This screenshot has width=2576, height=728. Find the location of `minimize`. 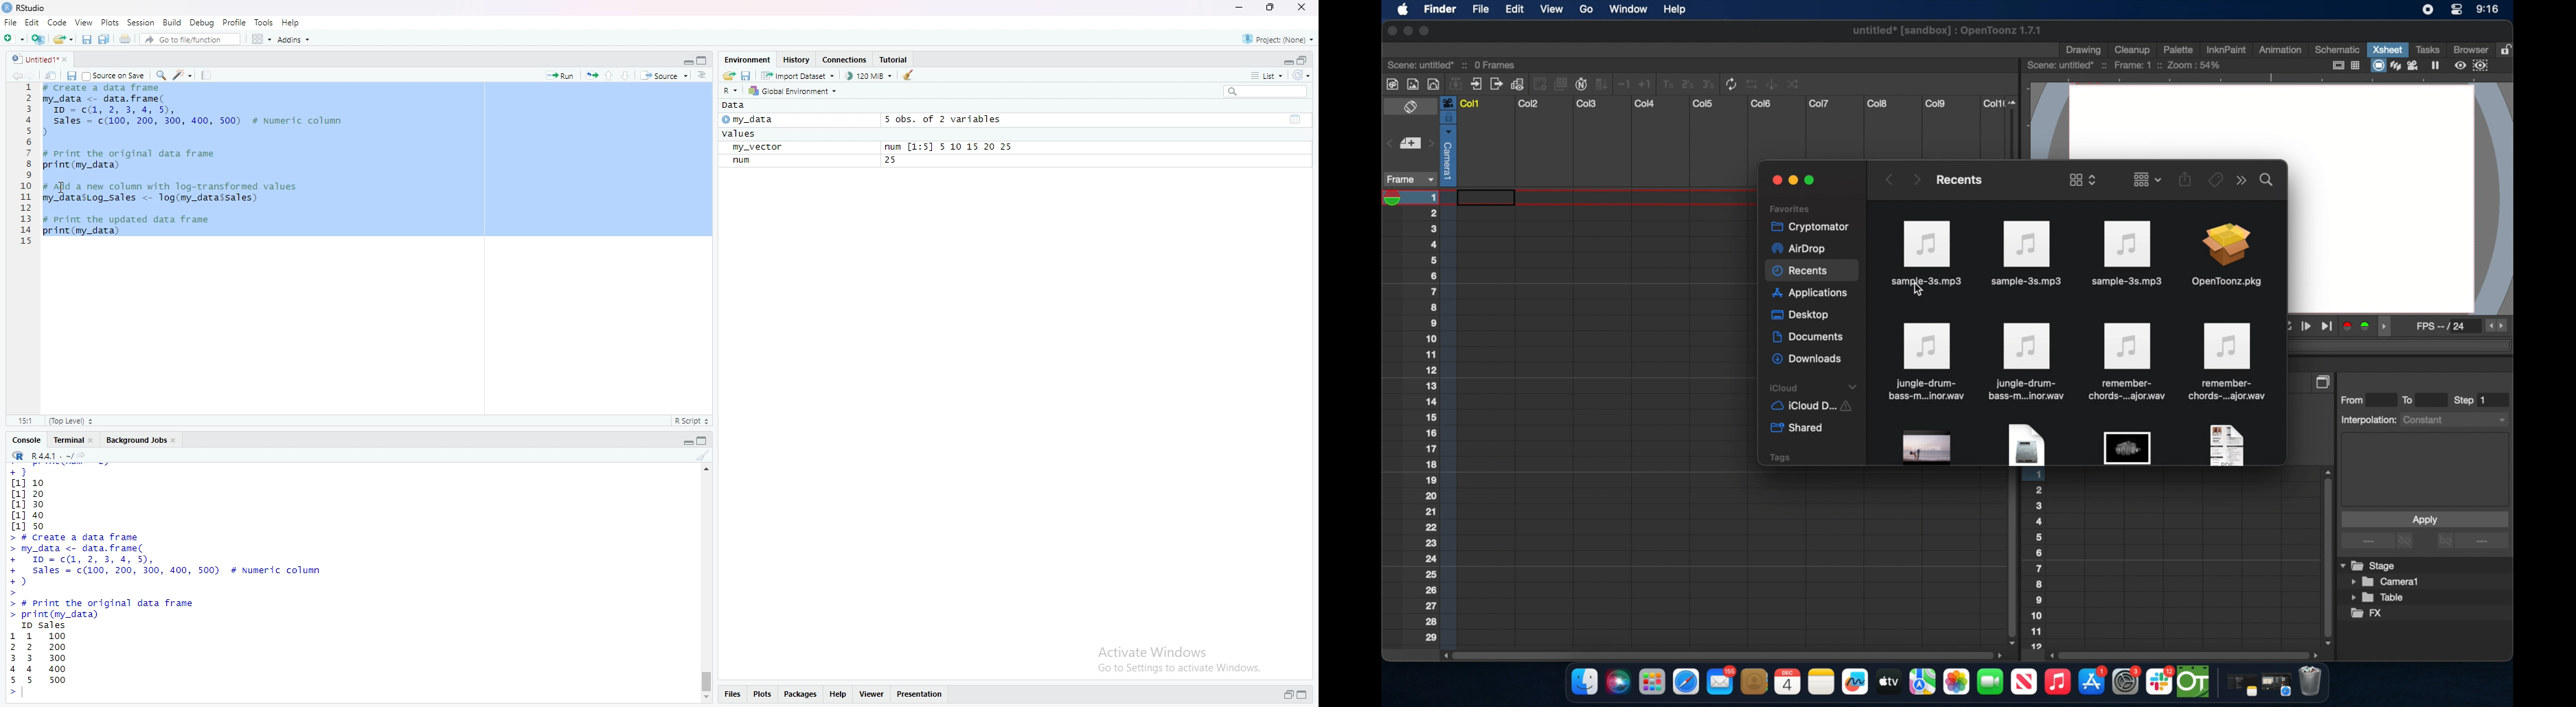

minimize is located at coordinates (1285, 694).